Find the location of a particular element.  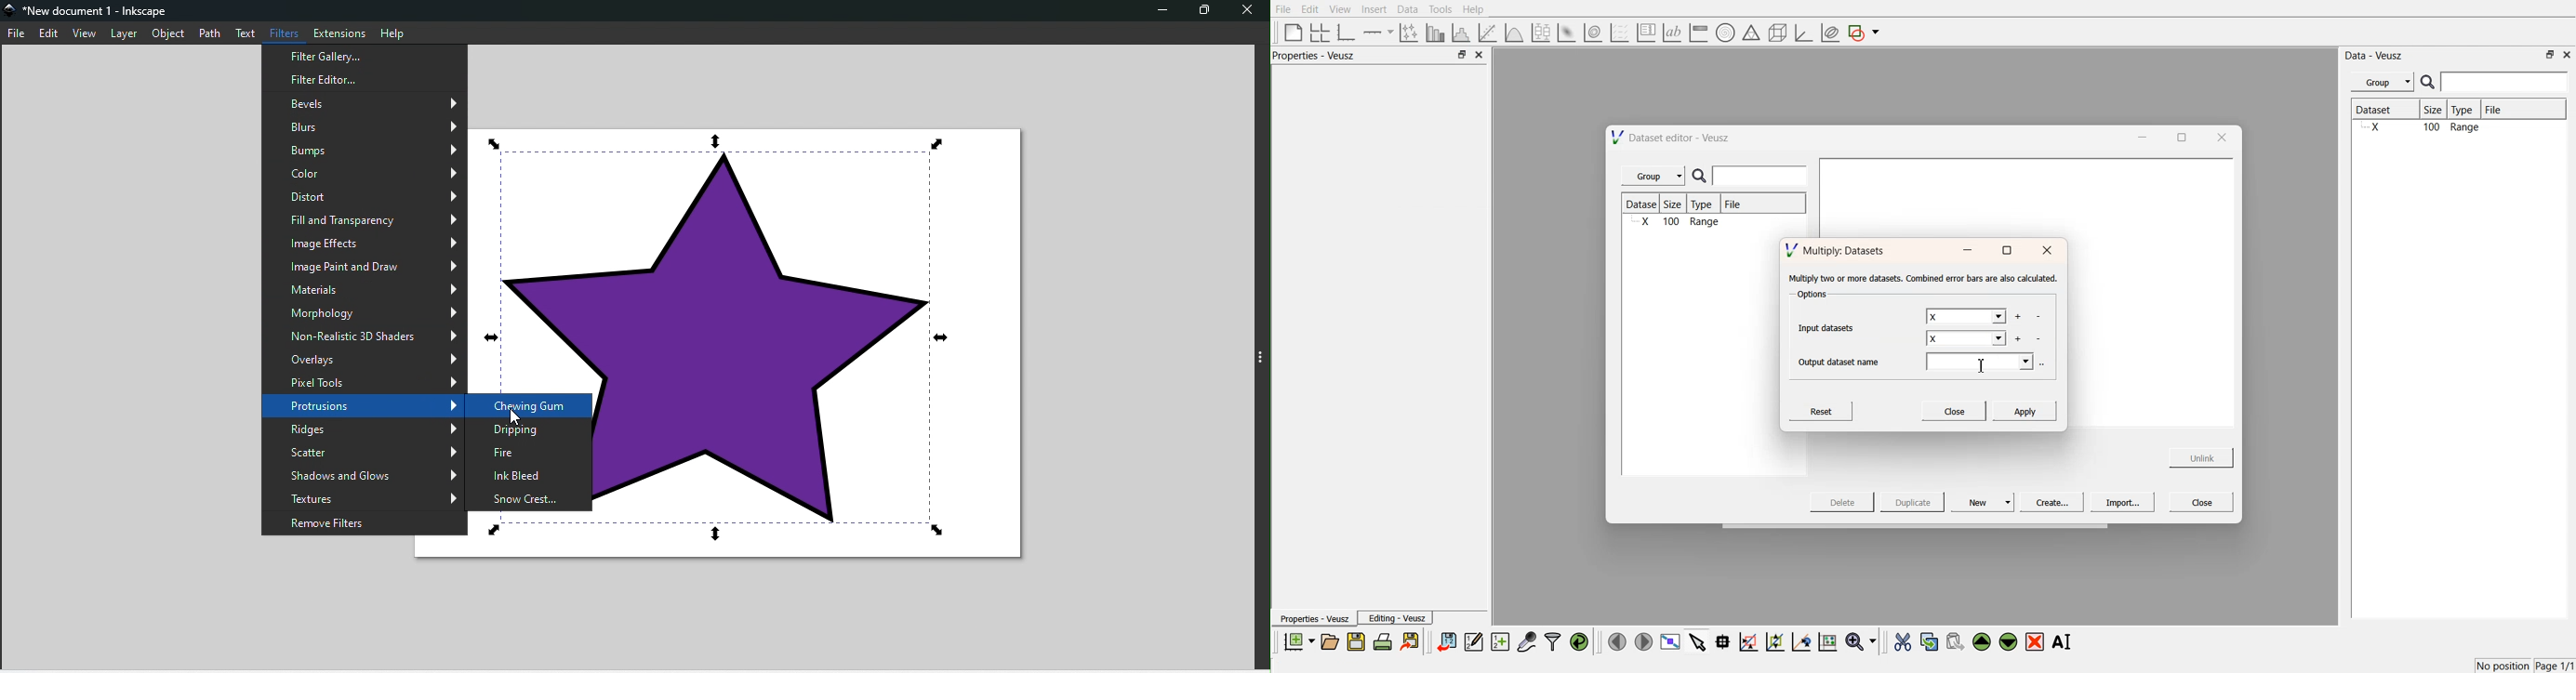

plot bar chart is located at coordinates (1435, 33).